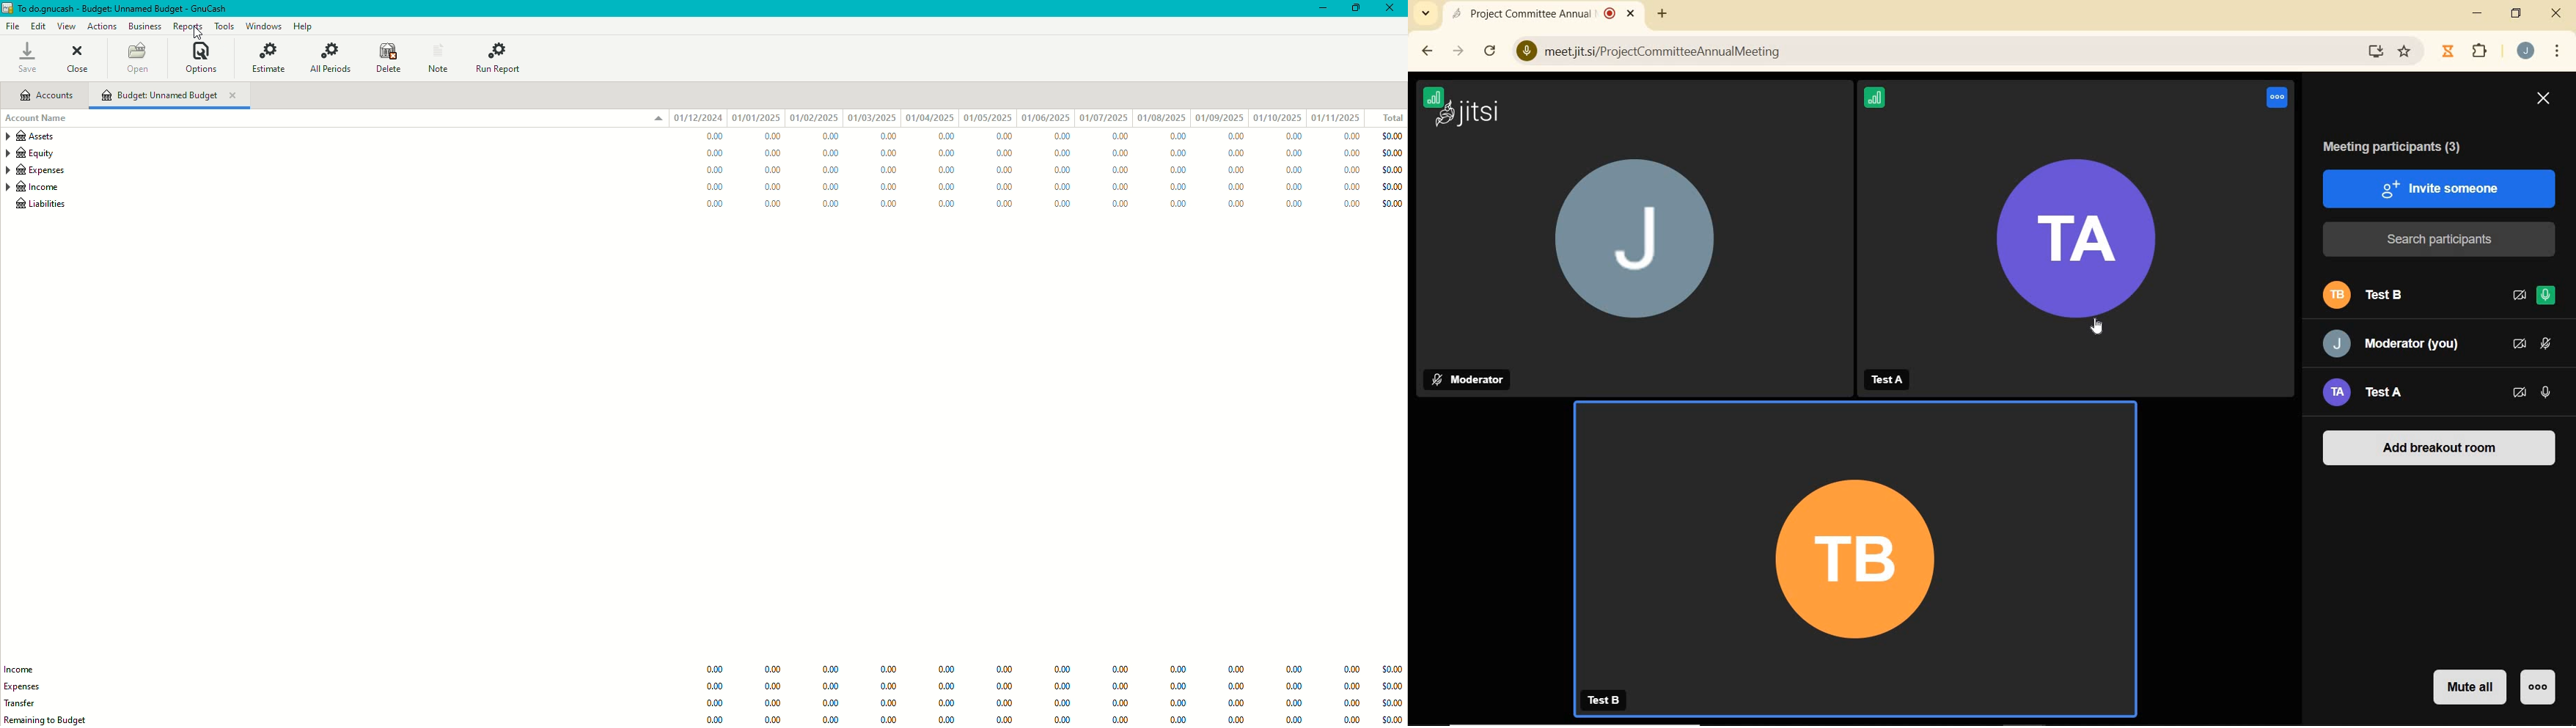 The width and height of the screenshot is (2576, 728). Describe the element at coordinates (834, 703) in the screenshot. I see `0.00` at that location.